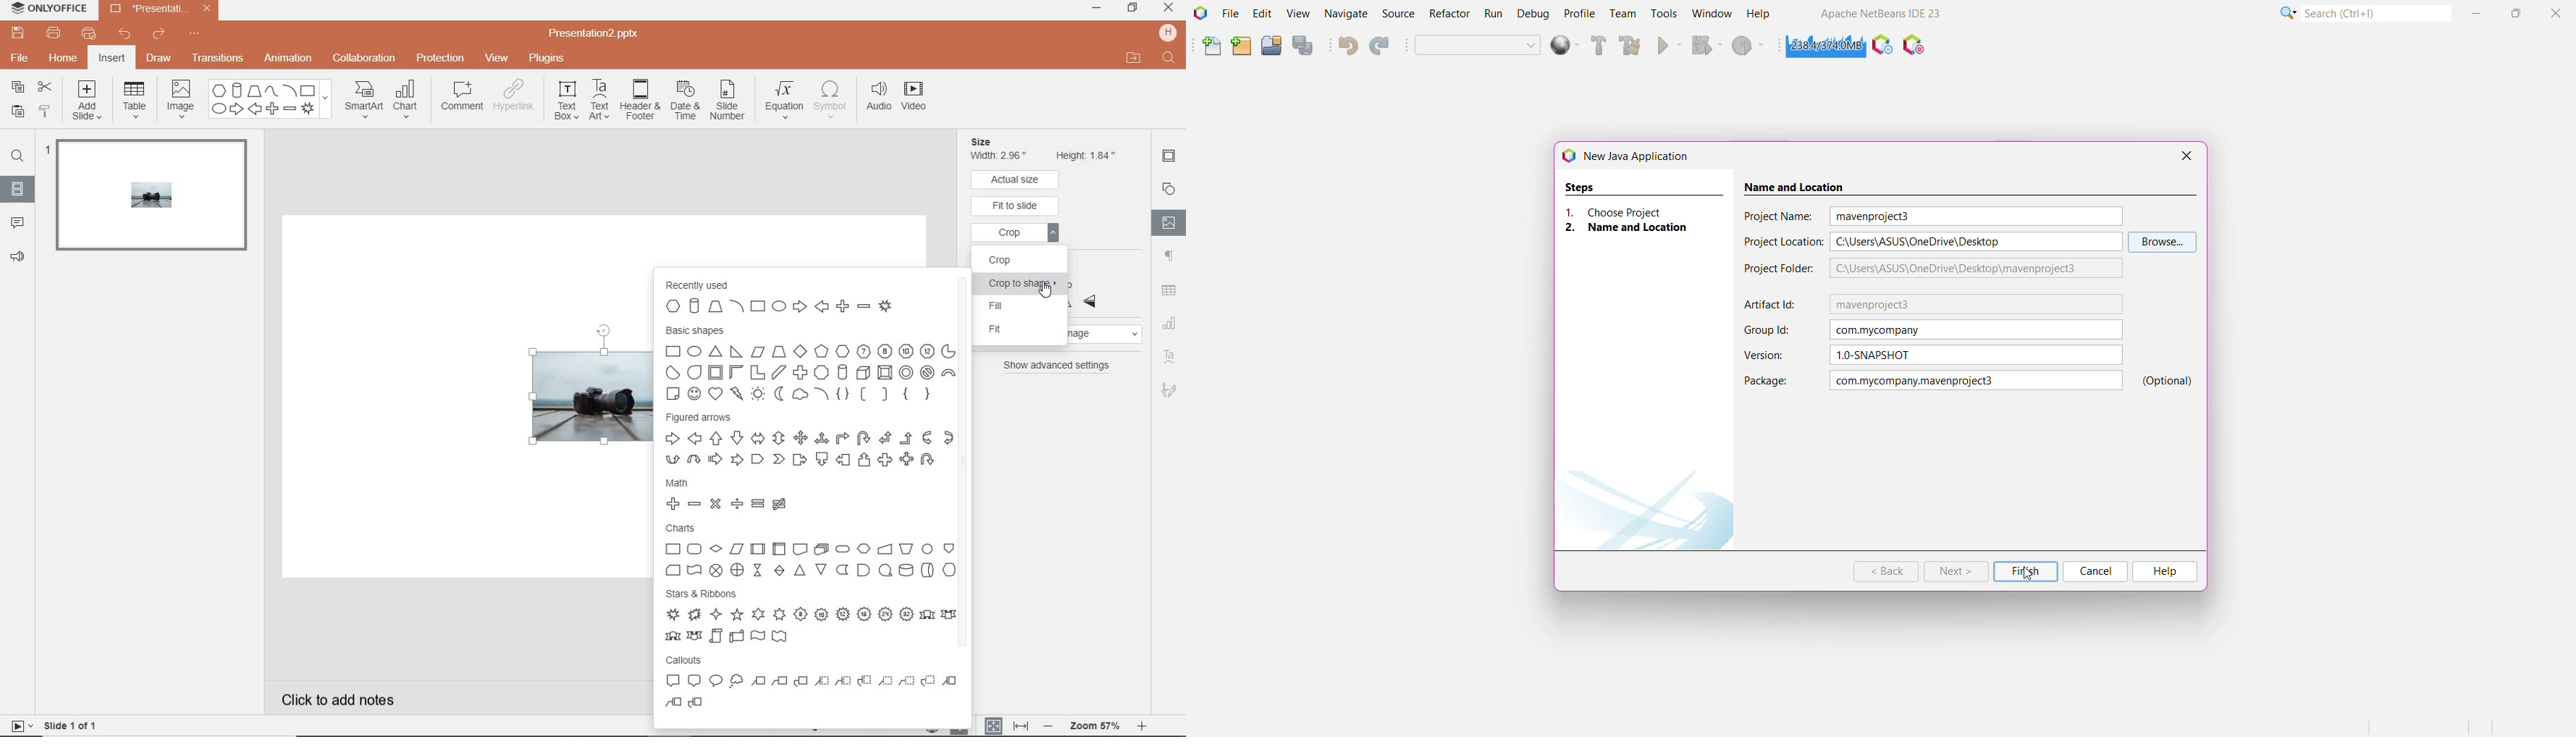 The image size is (2576, 756). What do you see at coordinates (1709, 14) in the screenshot?
I see `Window` at bounding box center [1709, 14].